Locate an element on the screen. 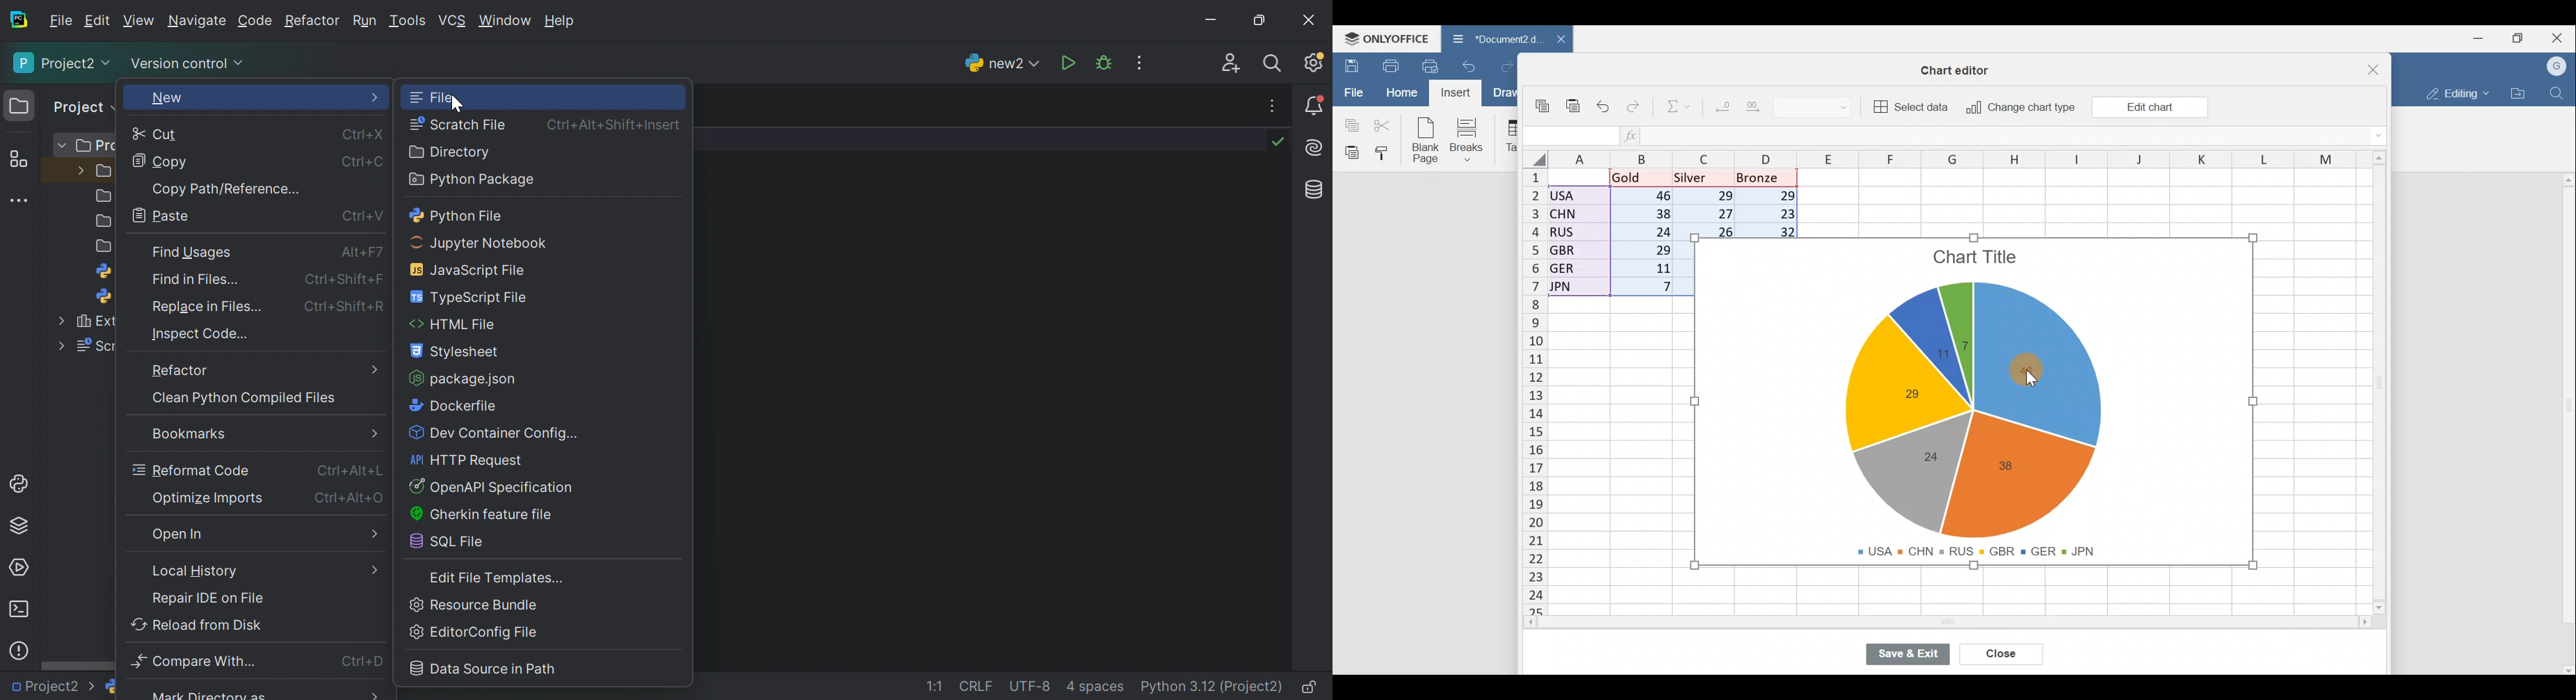  Quick print is located at coordinates (1434, 64).